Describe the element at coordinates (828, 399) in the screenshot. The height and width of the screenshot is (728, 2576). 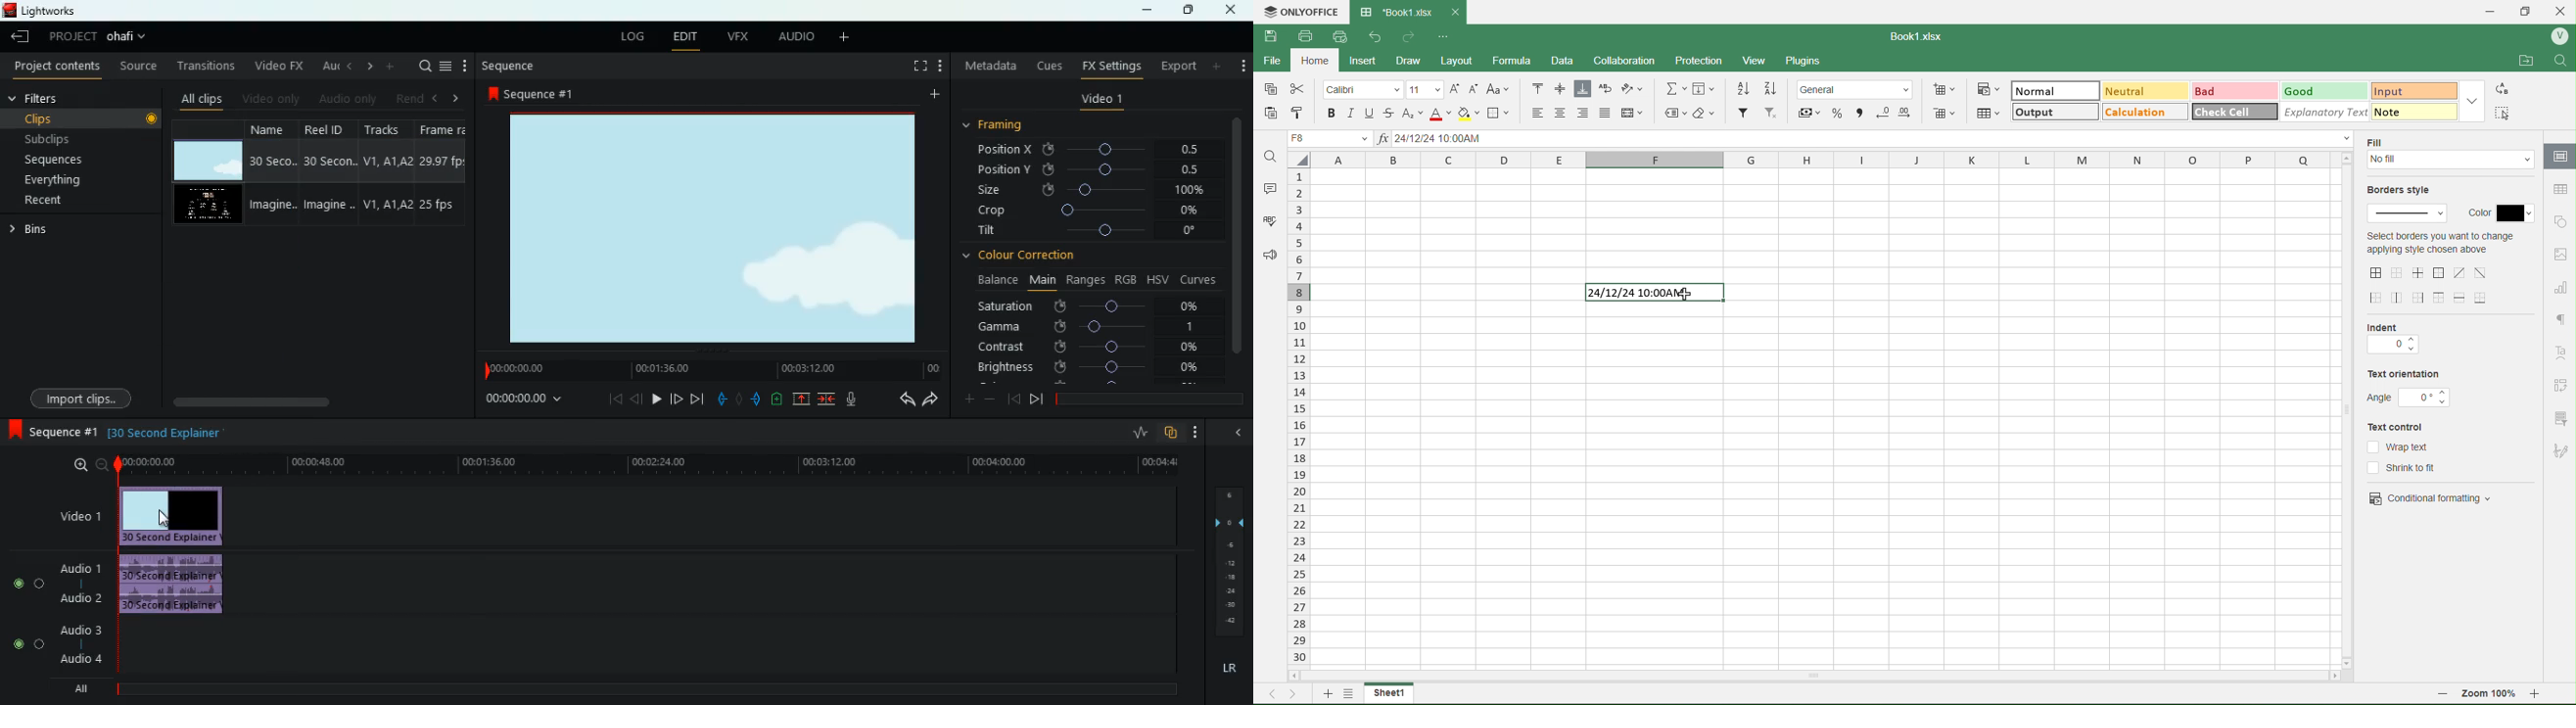
I see `join` at that location.